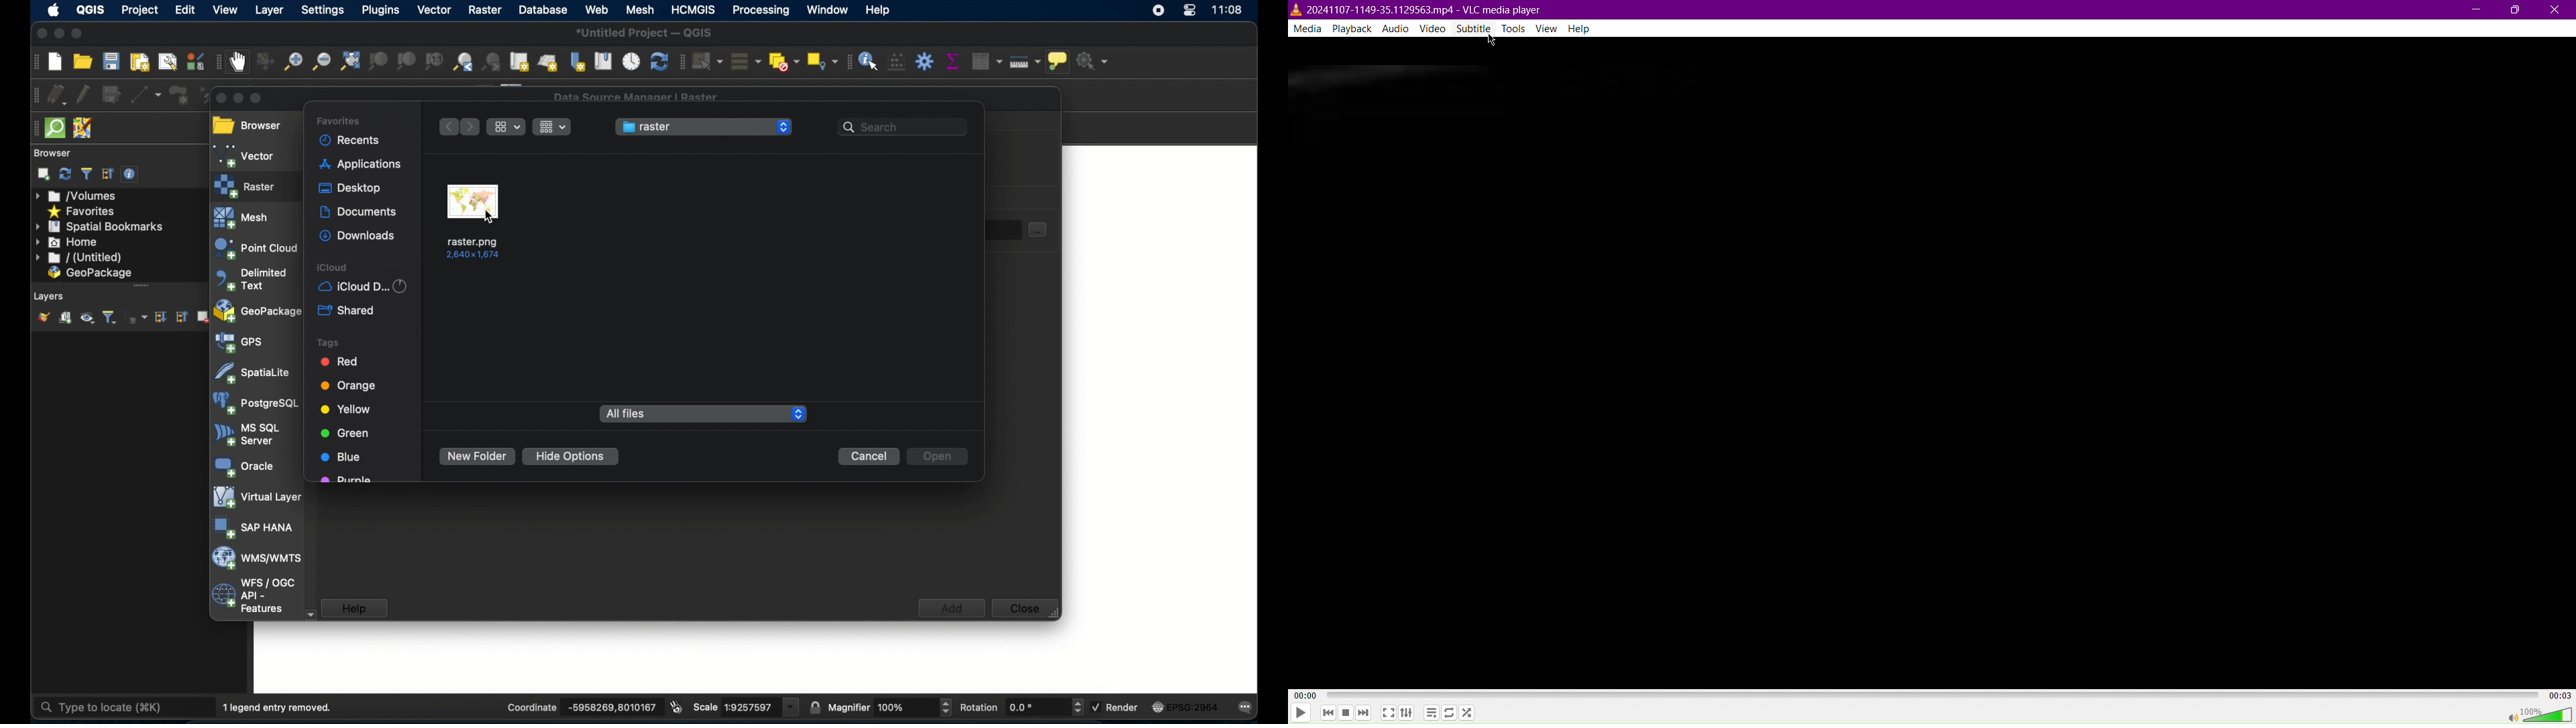 The width and height of the screenshot is (2576, 728). I want to click on Increase or decrease, so click(1077, 707).